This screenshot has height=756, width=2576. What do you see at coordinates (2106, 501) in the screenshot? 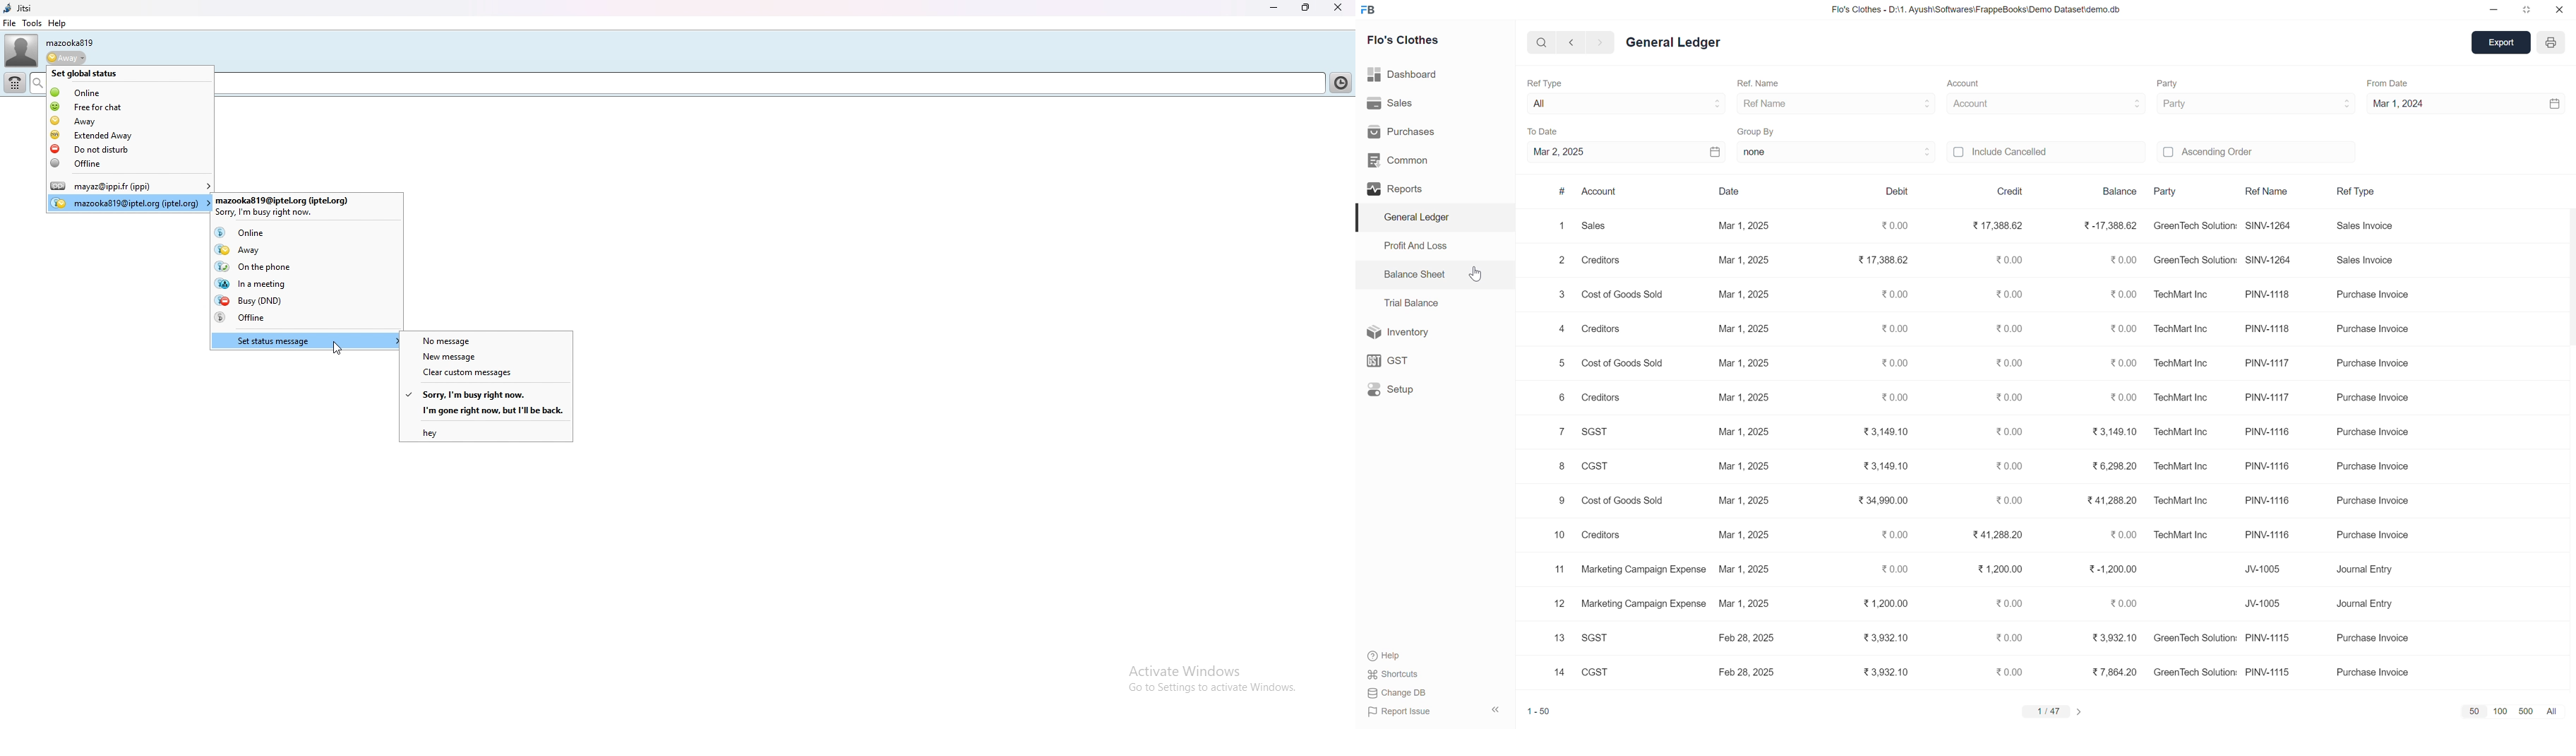
I see `41,288.20` at bounding box center [2106, 501].